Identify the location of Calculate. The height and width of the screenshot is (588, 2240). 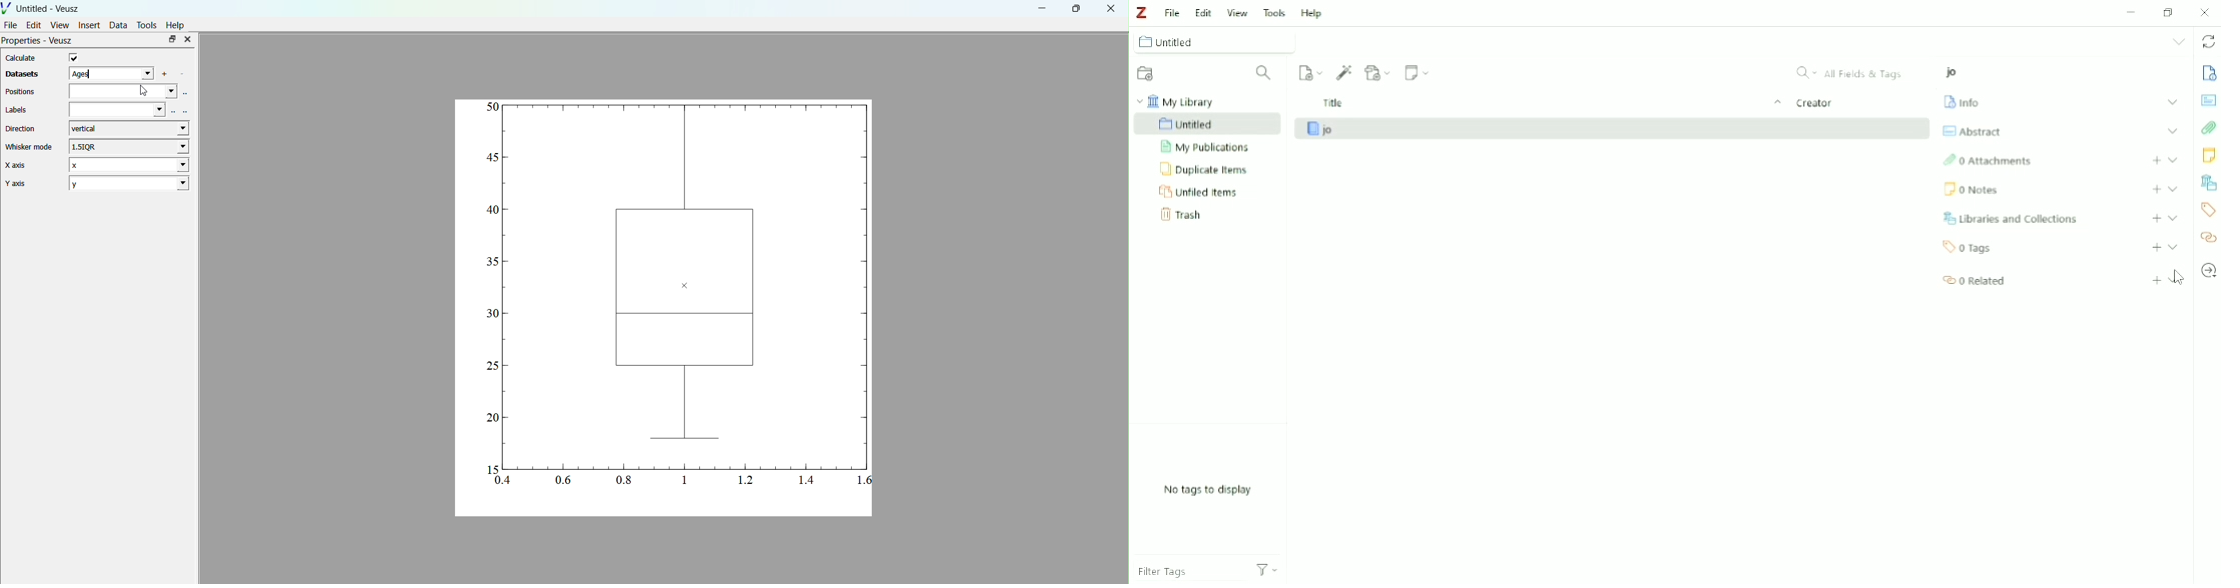
(24, 59).